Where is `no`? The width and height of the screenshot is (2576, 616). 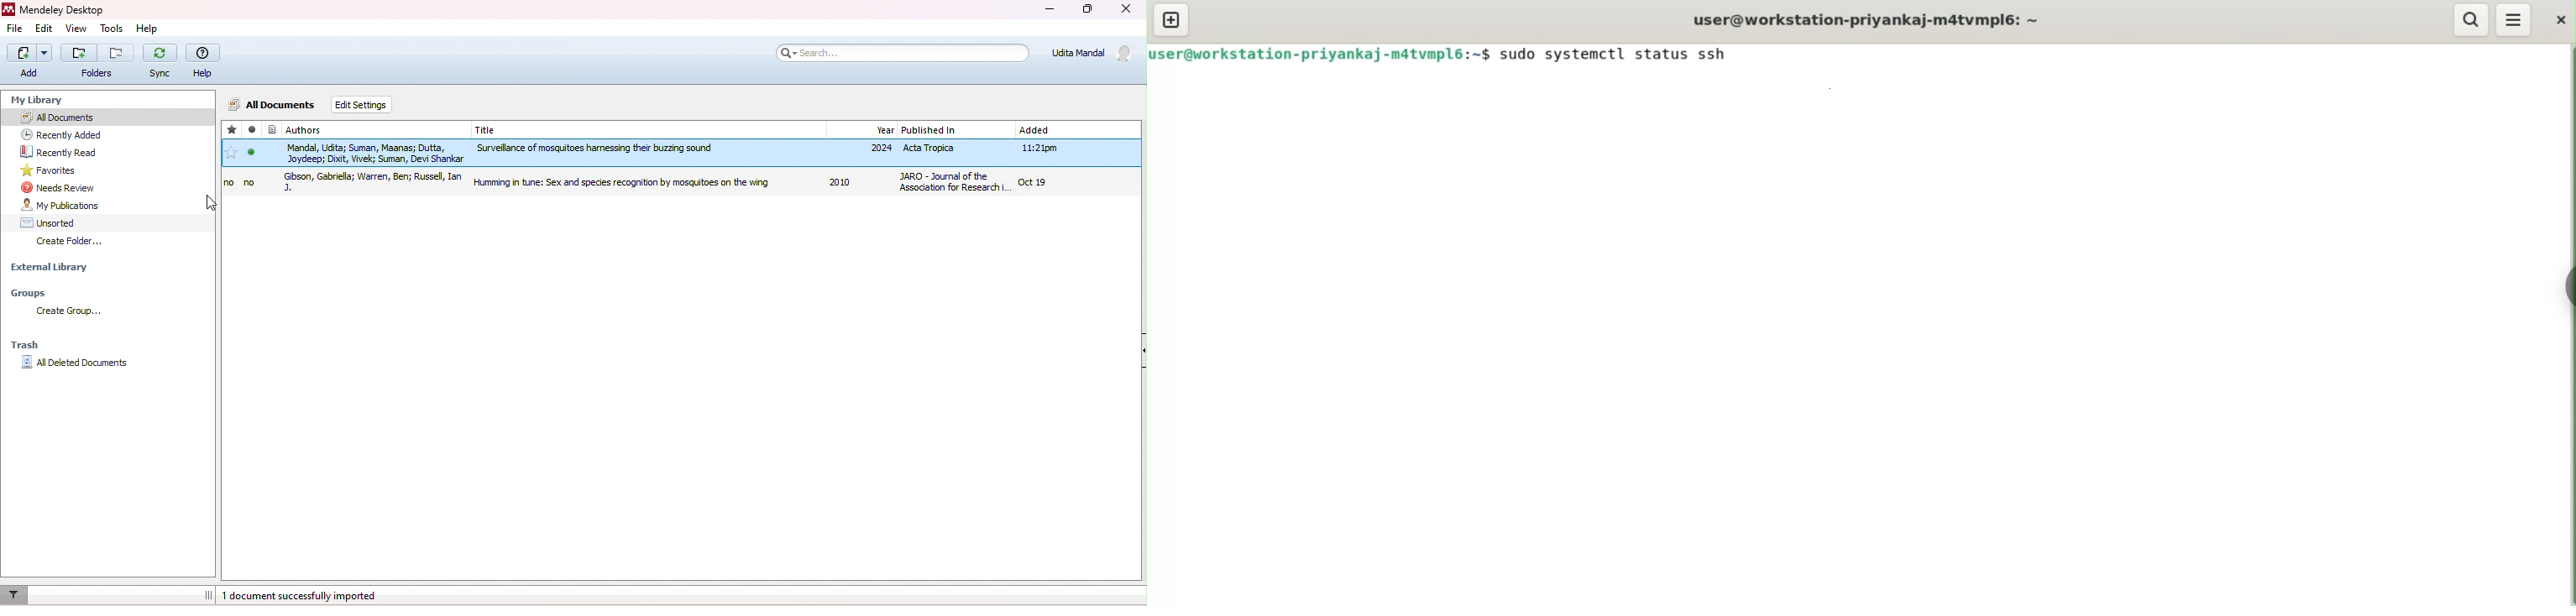 no is located at coordinates (229, 183).